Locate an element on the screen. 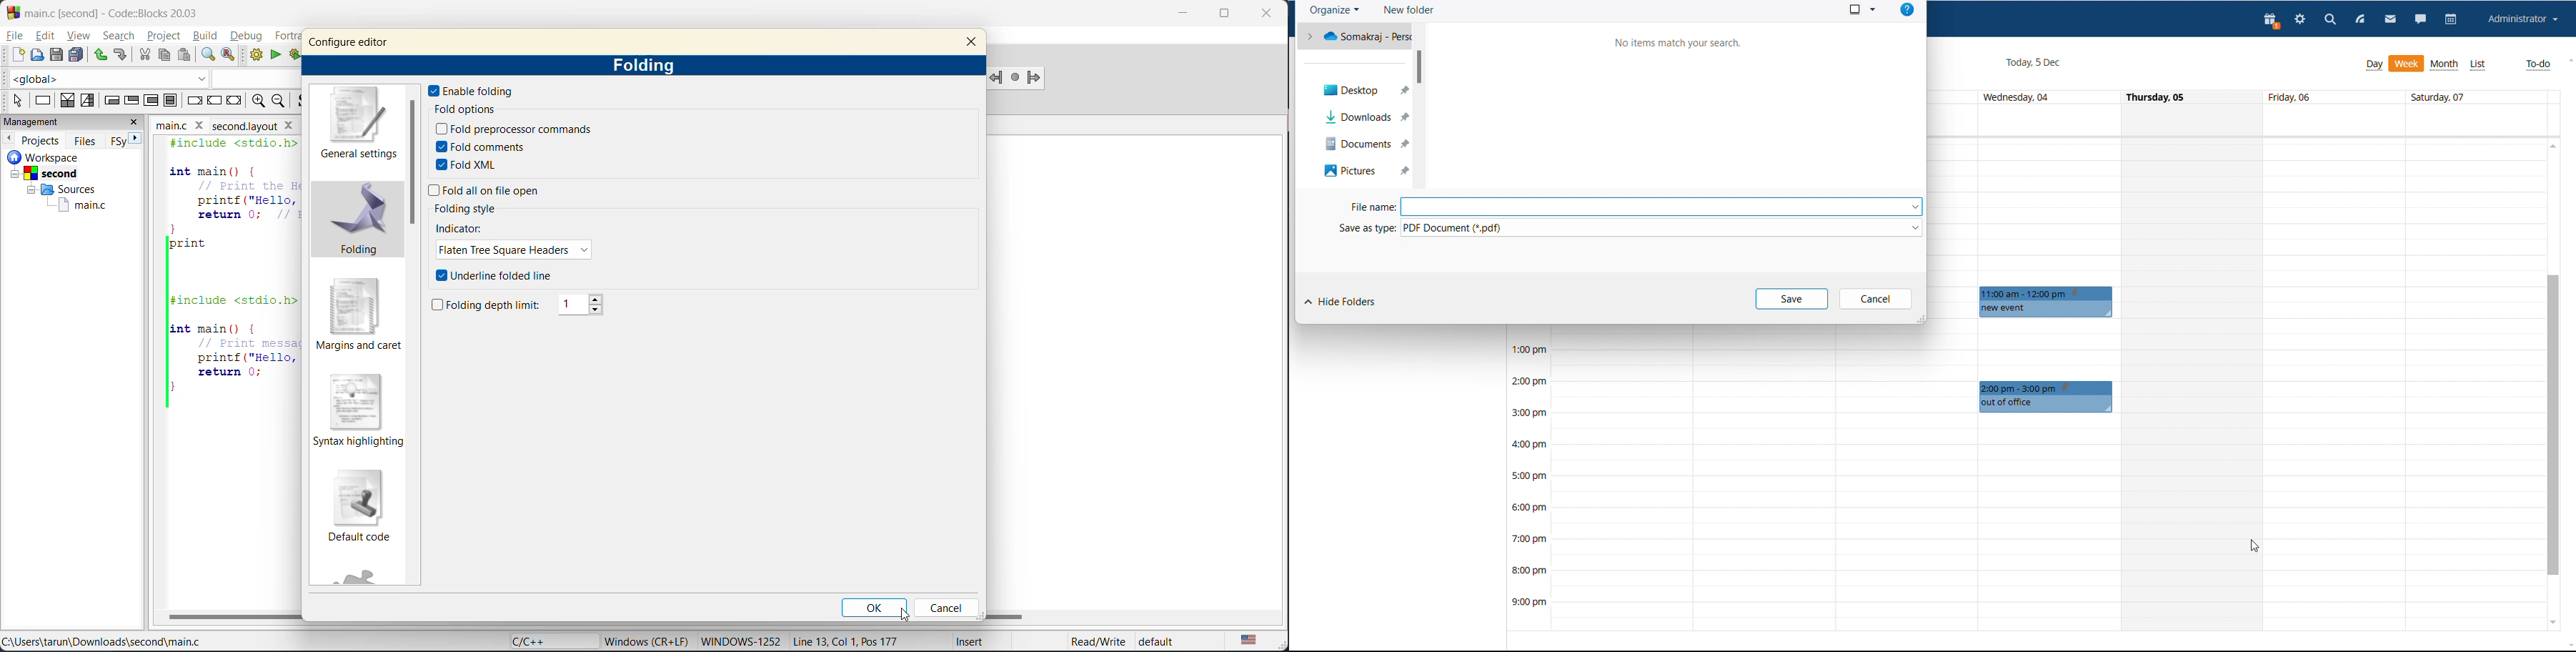 The width and height of the screenshot is (2576, 672). configure editor is located at coordinates (360, 38).